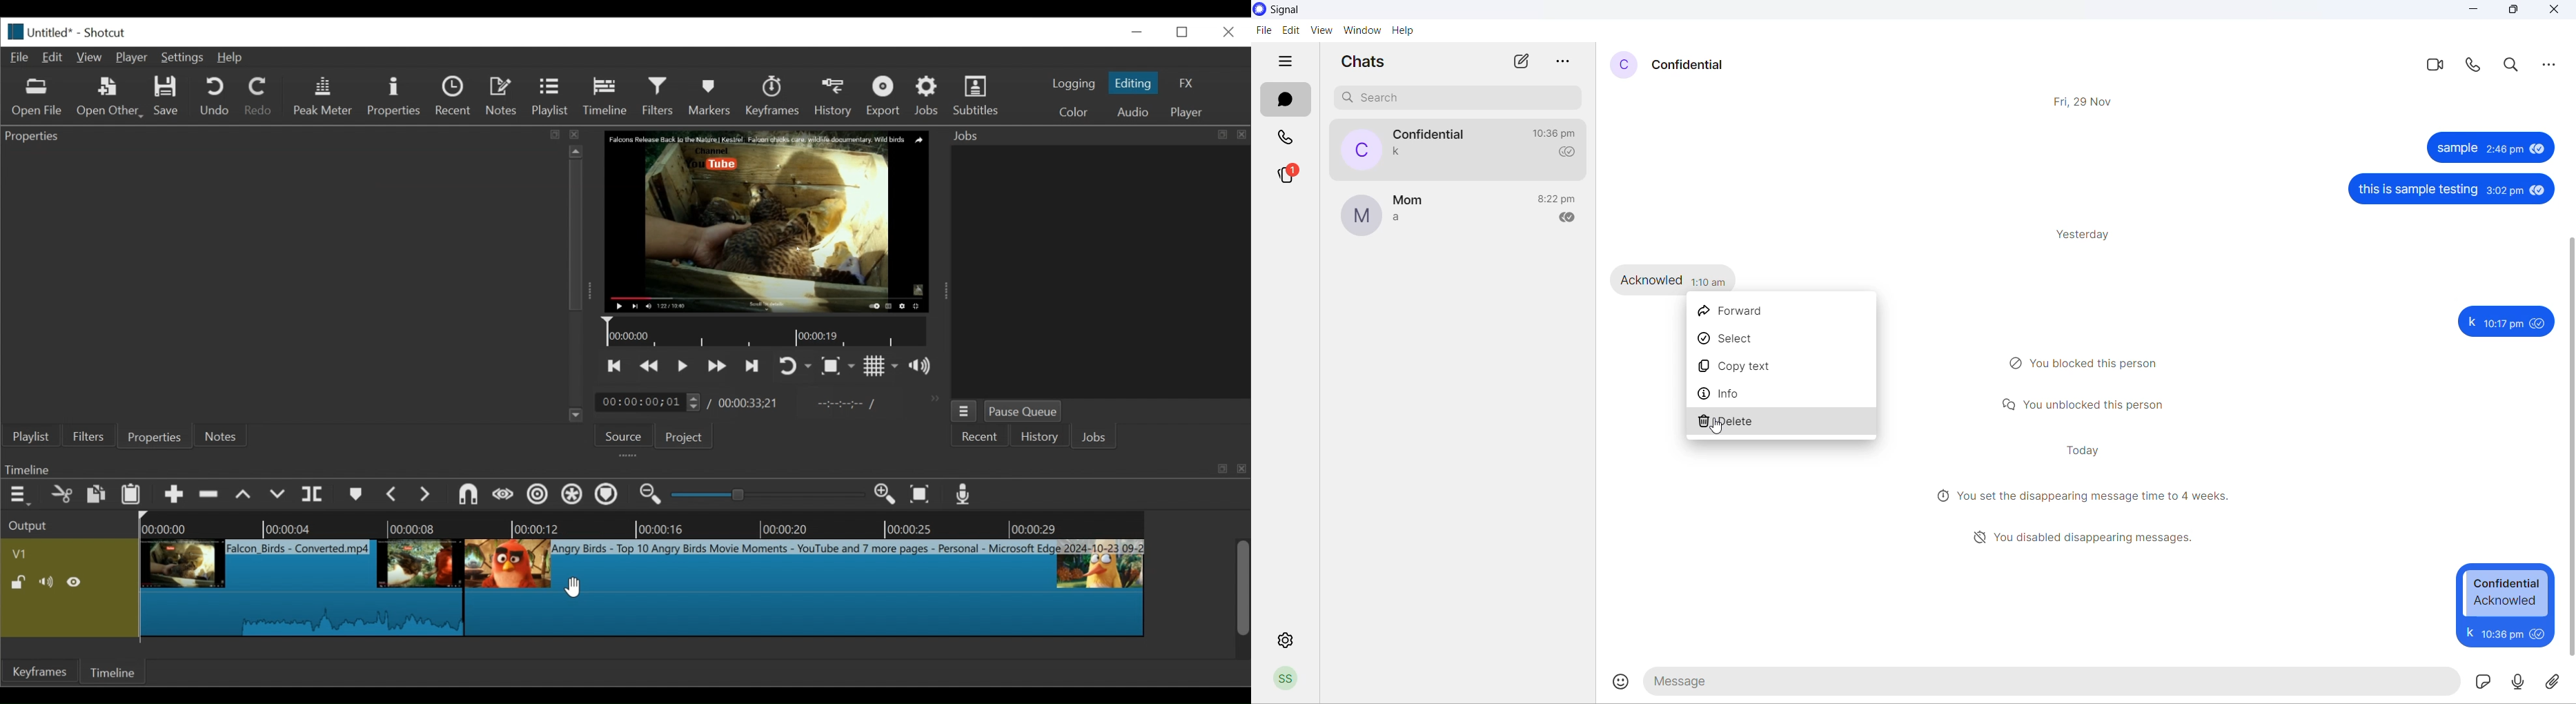 Image resolution: width=2576 pixels, height=728 pixels. What do you see at coordinates (977, 95) in the screenshot?
I see `Subtitles` at bounding box center [977, 95].